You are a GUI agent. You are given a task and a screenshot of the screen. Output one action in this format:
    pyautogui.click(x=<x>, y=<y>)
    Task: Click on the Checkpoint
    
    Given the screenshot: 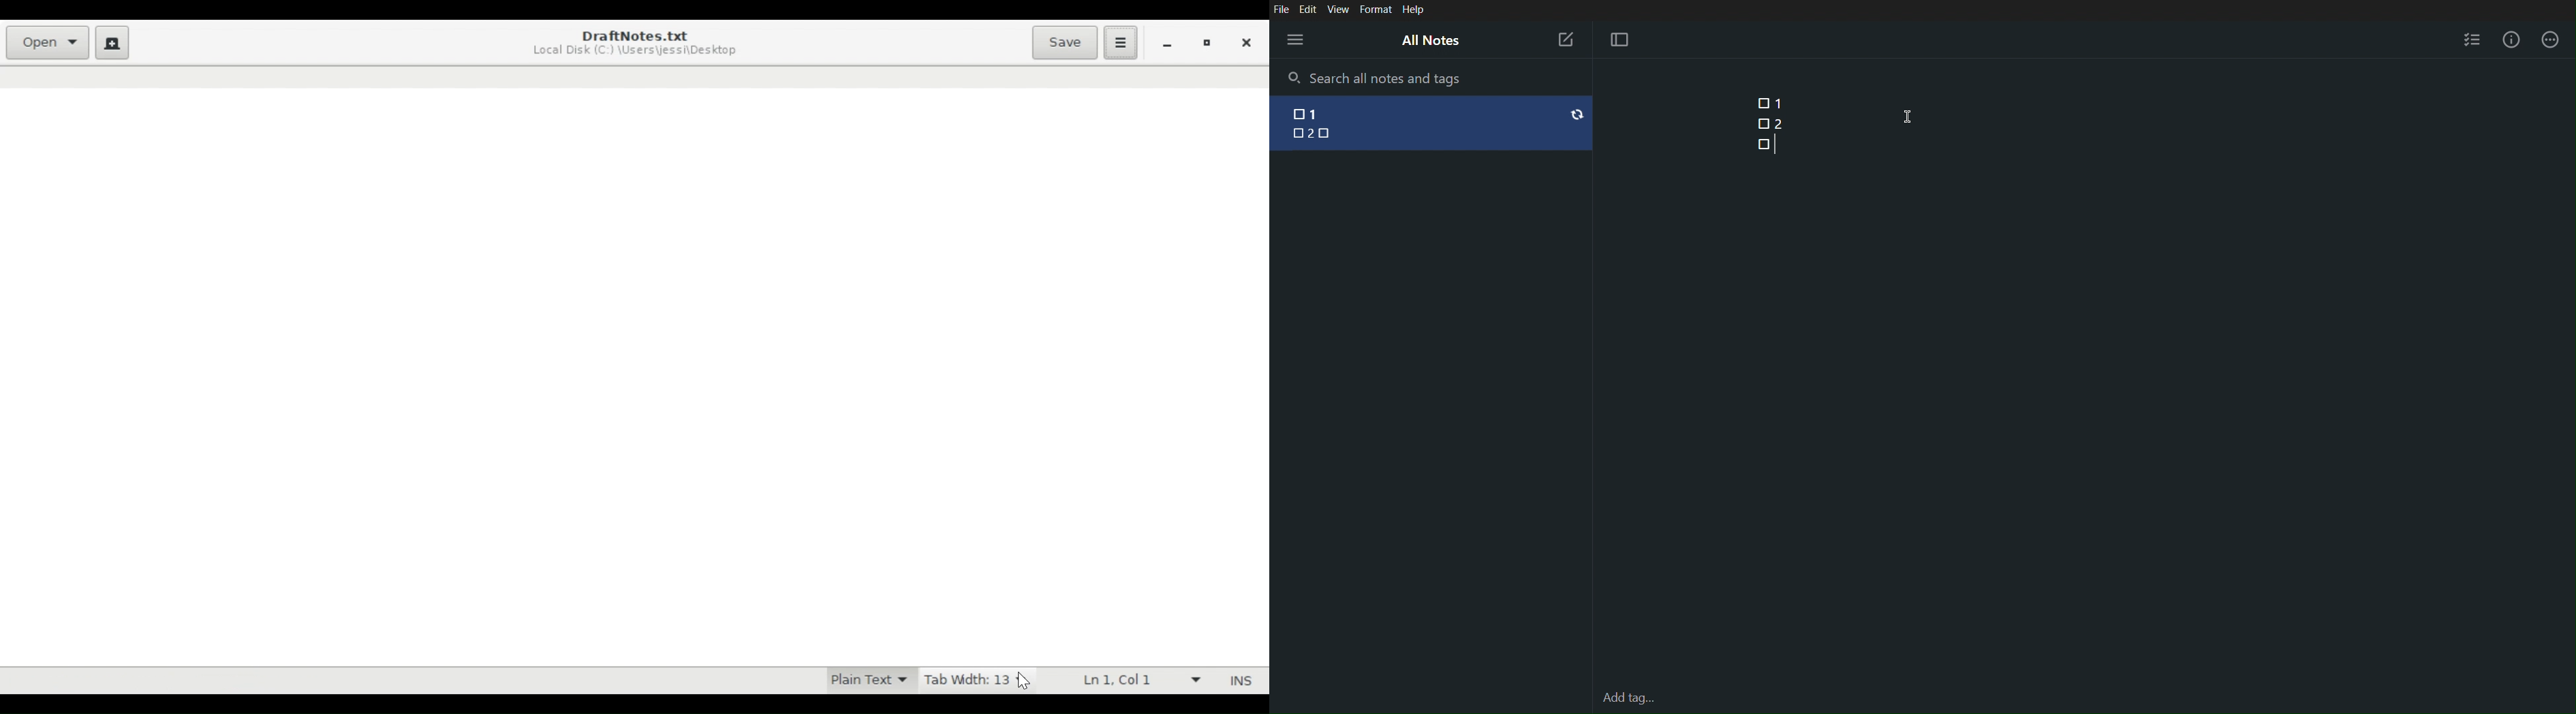 What is the action you would take?
    pyautogui.click(x=1759, y=103)
    